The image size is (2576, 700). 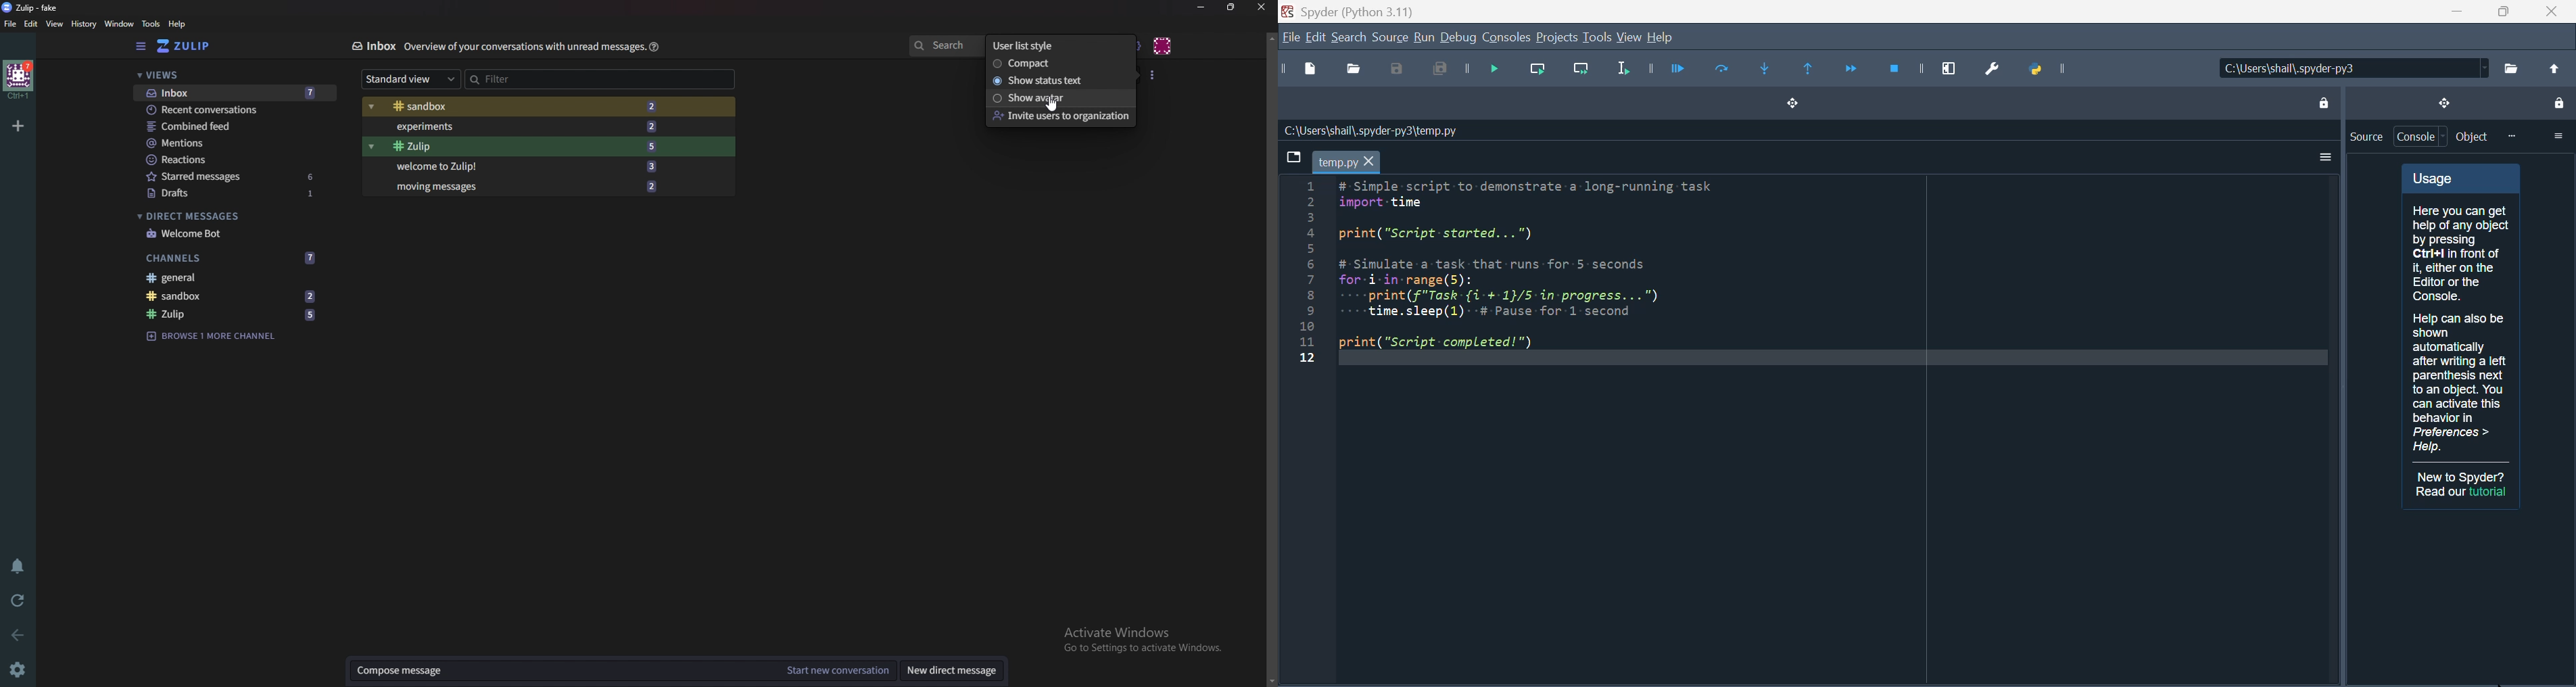 I want to click on Starred messages, so click(x=232, y=177).